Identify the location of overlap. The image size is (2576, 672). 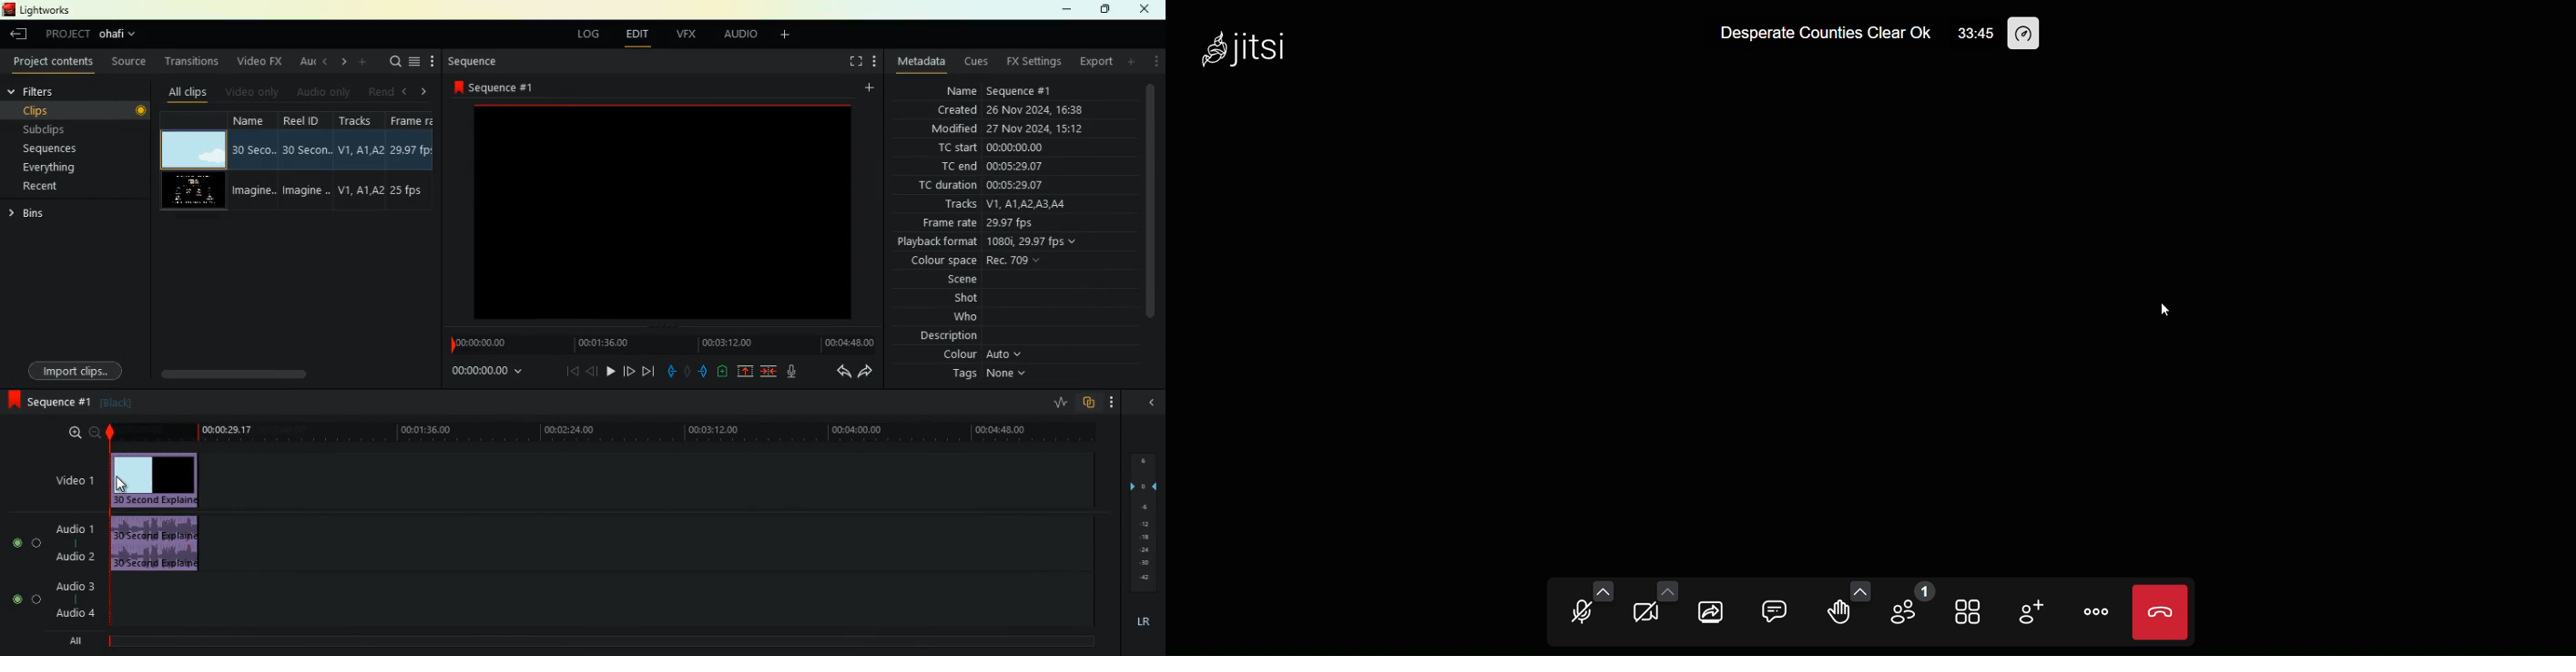
(1087, 399).